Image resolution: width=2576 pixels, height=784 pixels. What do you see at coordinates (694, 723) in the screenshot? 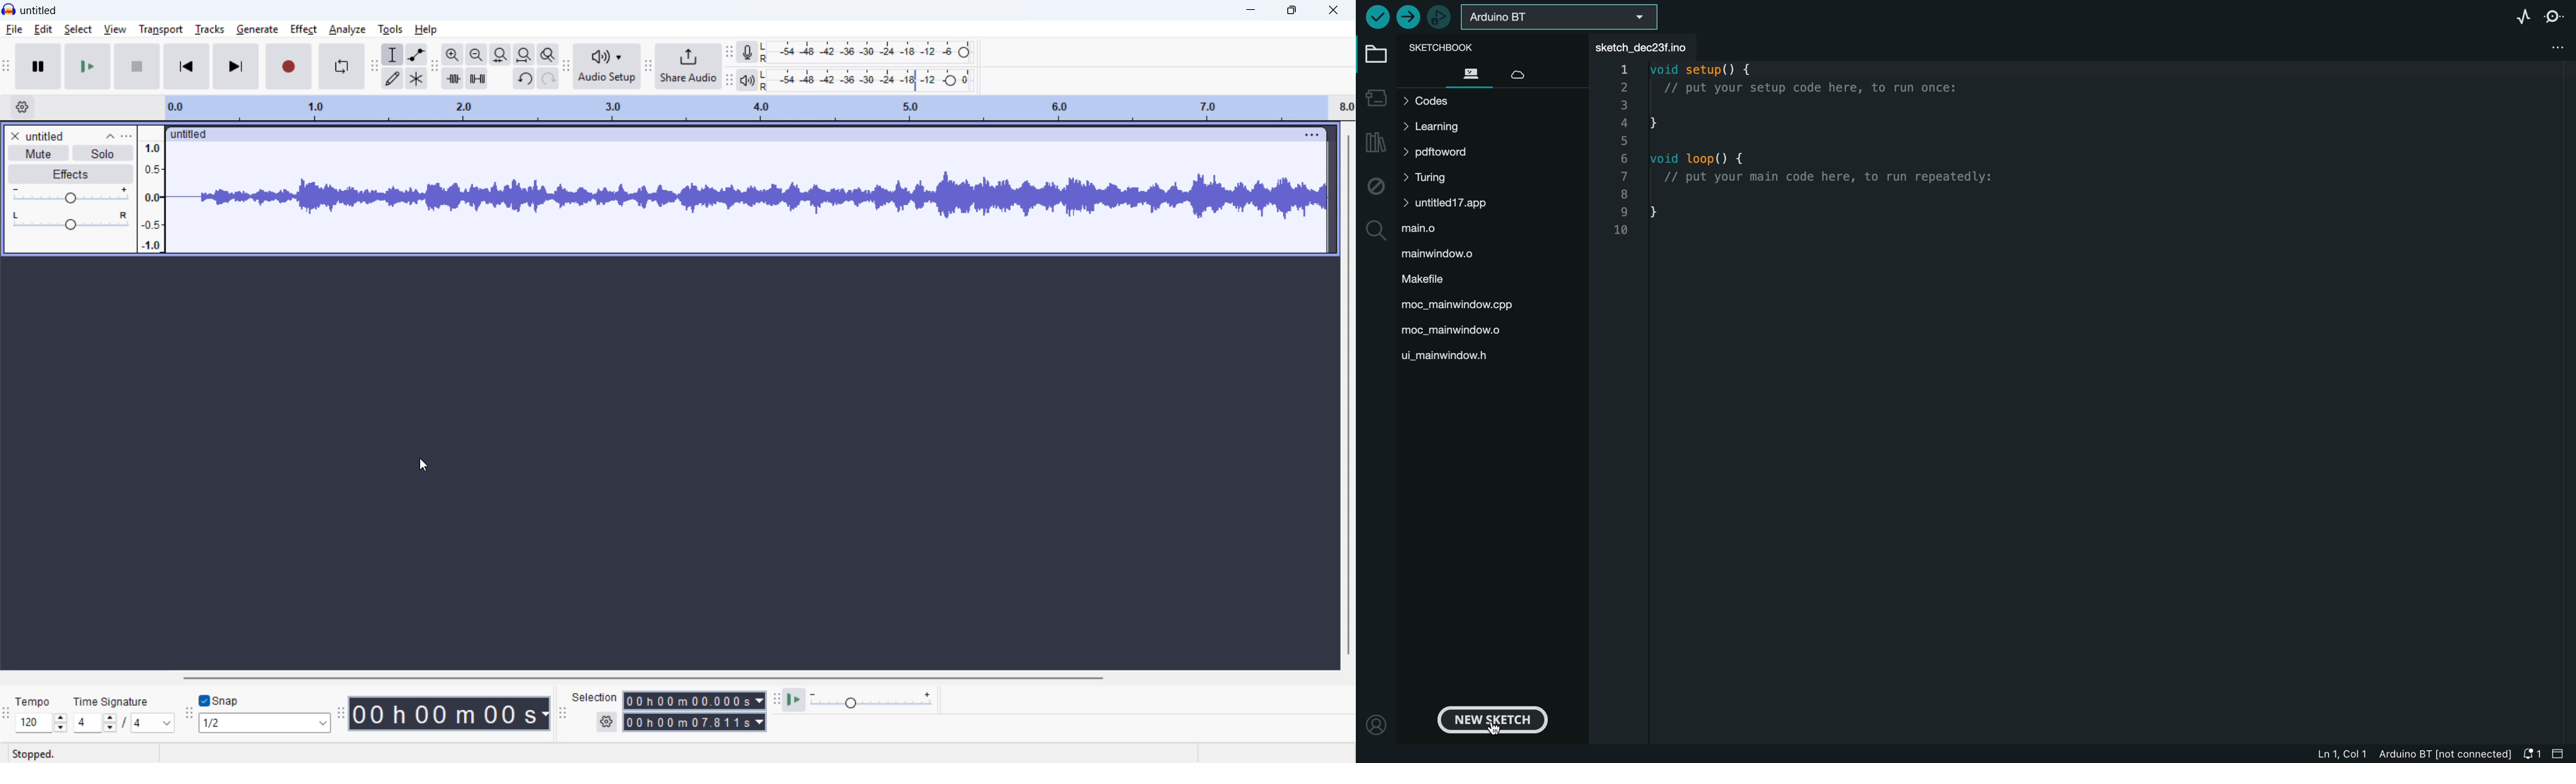
I see `selection end time` at bounding box center [694, 723].